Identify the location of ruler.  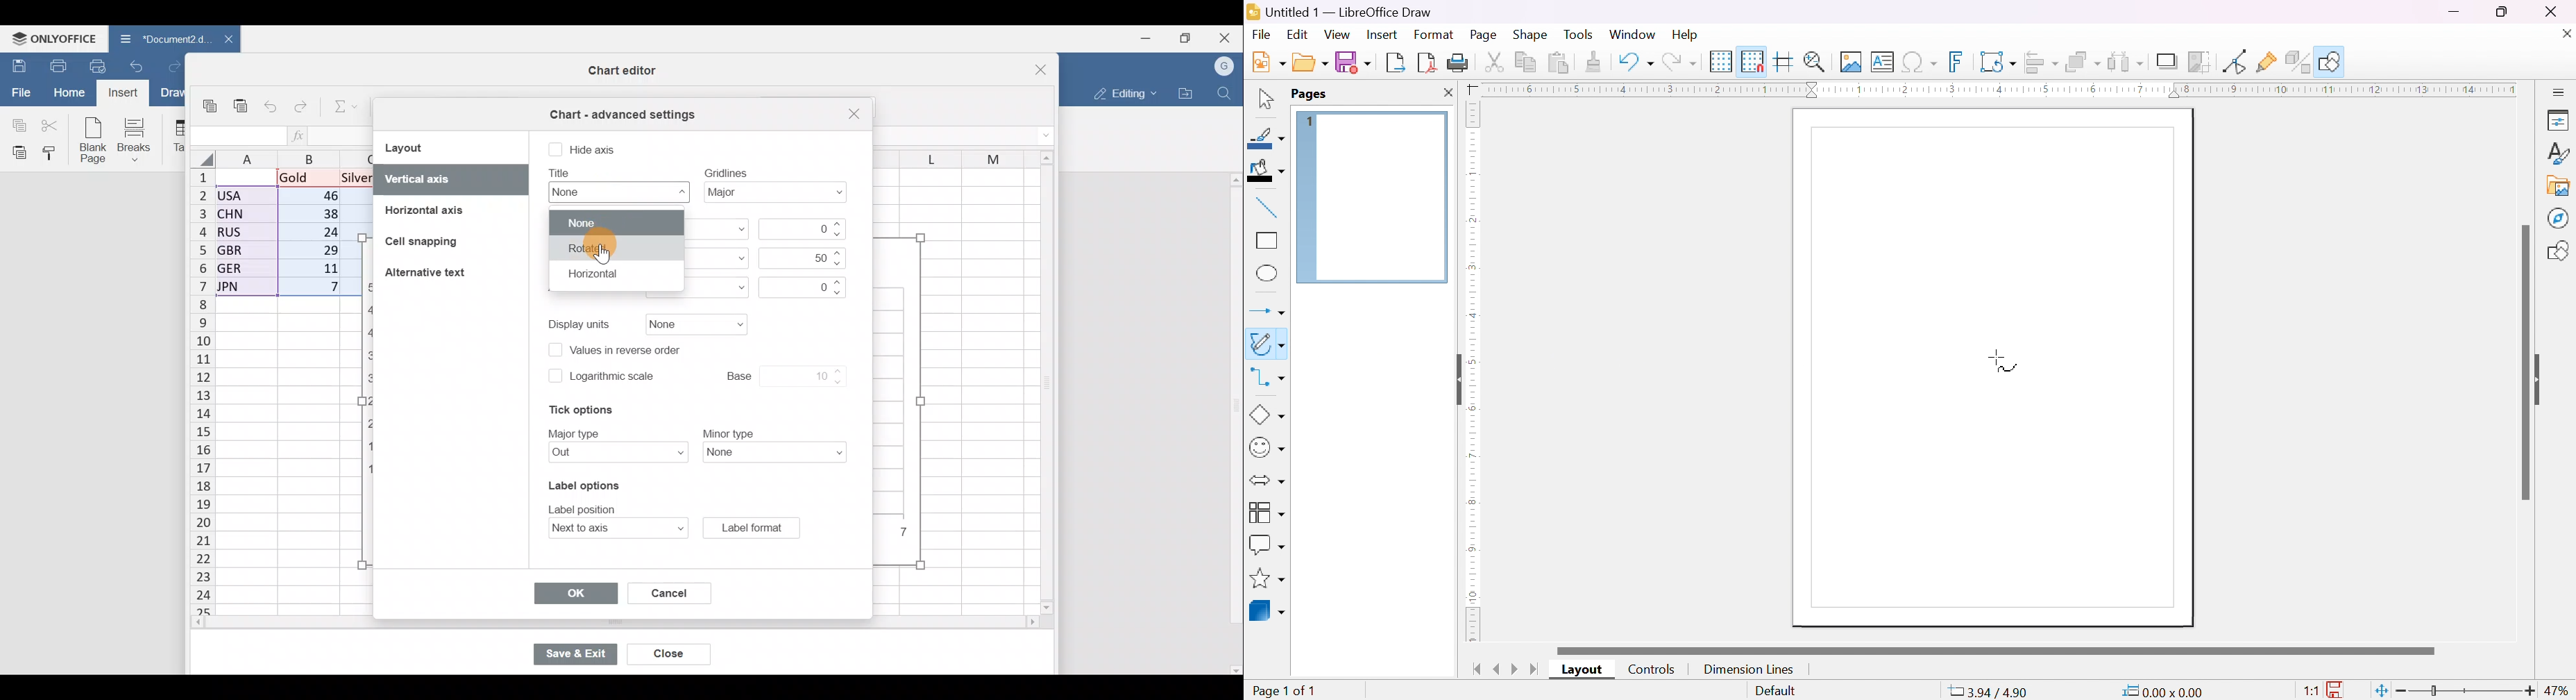
(1997, 89).